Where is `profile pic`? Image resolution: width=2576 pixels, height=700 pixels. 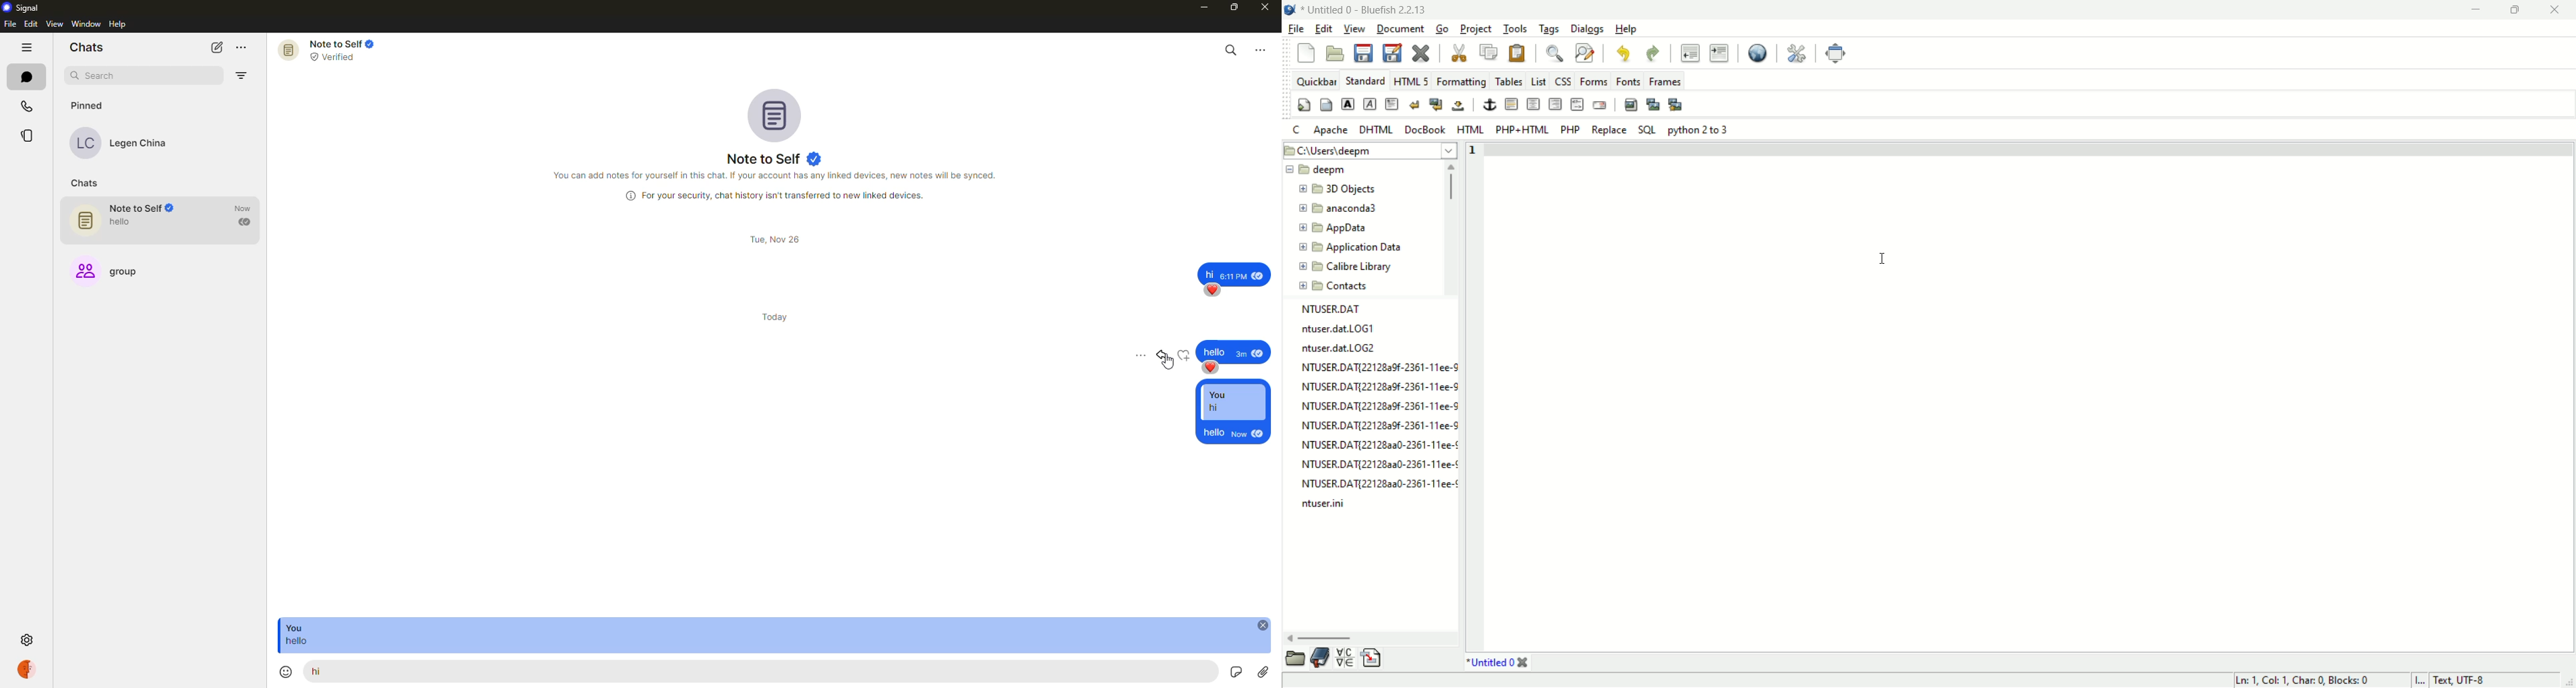
profile pic is located at coordinates (773, 112).